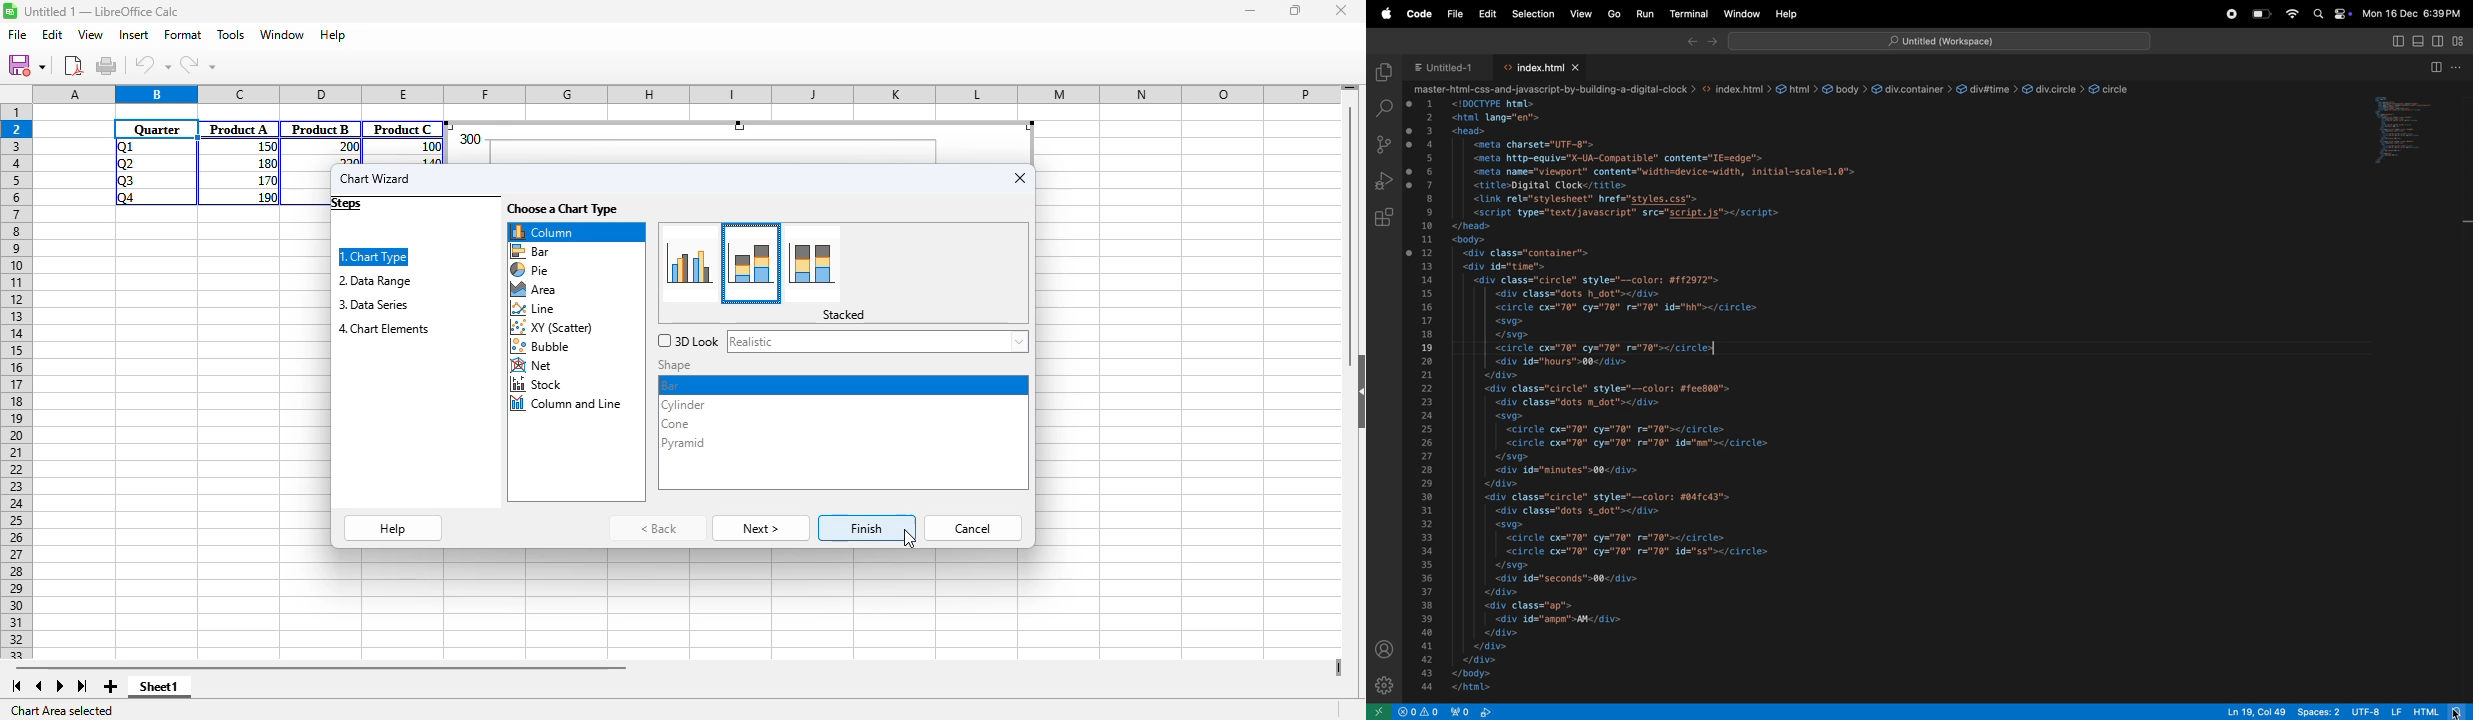  What do you see at coordinates (1357, 392) in the screenshot?
I see `show` at bounding box center [1357, 392].